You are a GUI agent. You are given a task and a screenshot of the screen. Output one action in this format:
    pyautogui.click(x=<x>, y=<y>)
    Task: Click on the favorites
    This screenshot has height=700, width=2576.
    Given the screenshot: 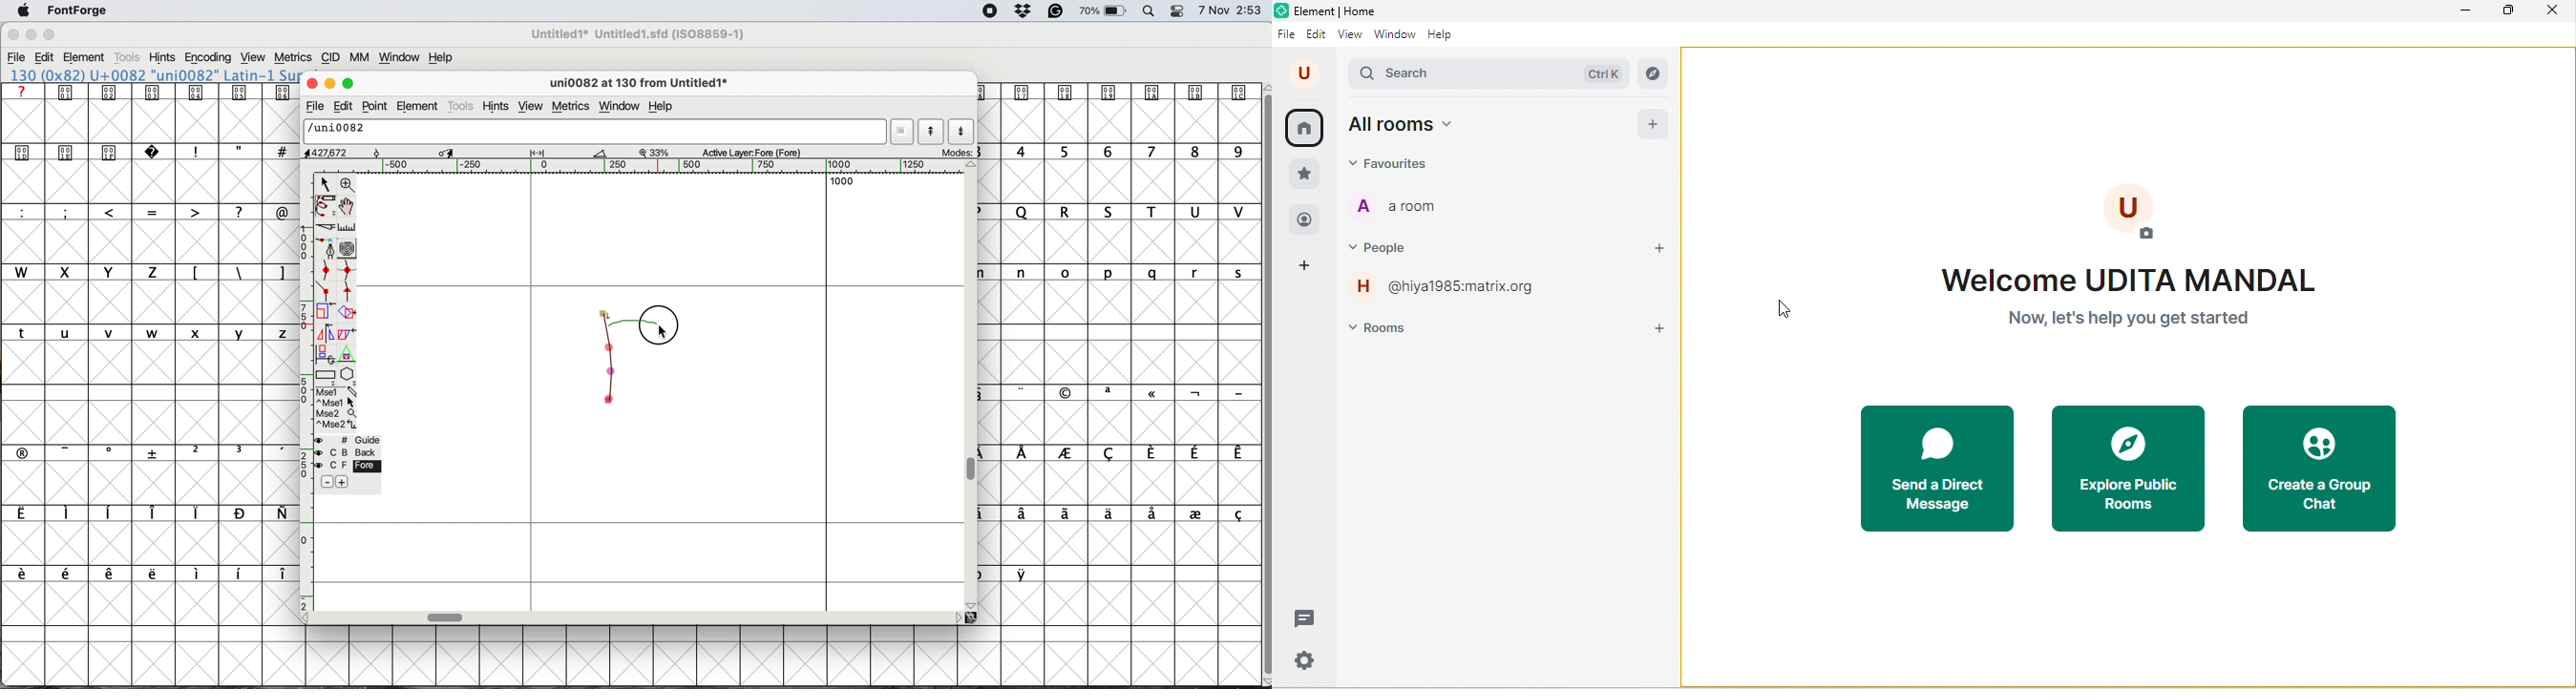 What is the action you would take?
    pyautogui.click(x=1390, y=163)
    